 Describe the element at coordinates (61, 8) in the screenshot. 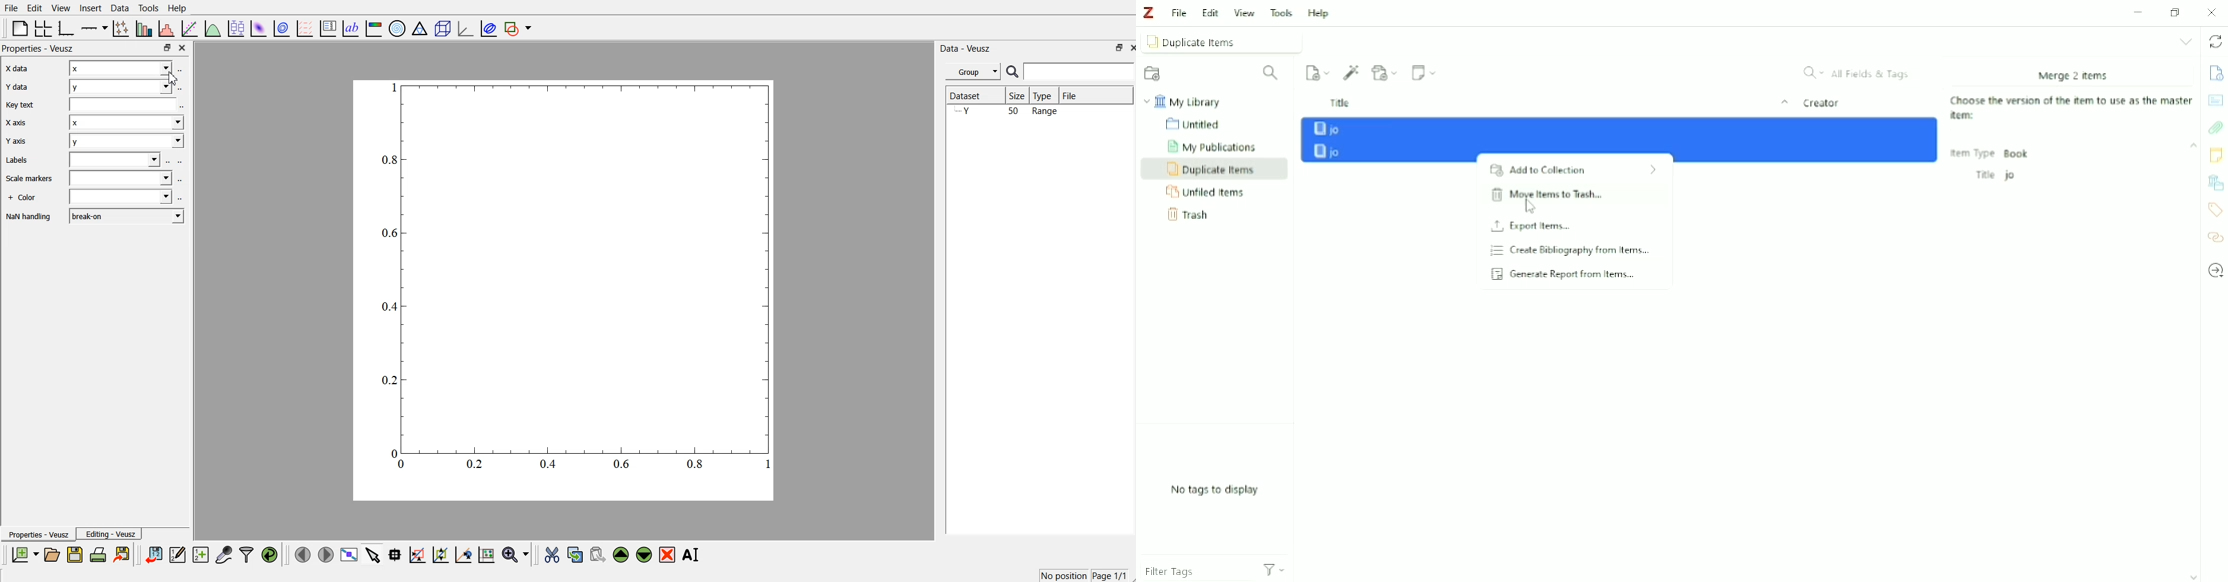

I see `View` at that location.